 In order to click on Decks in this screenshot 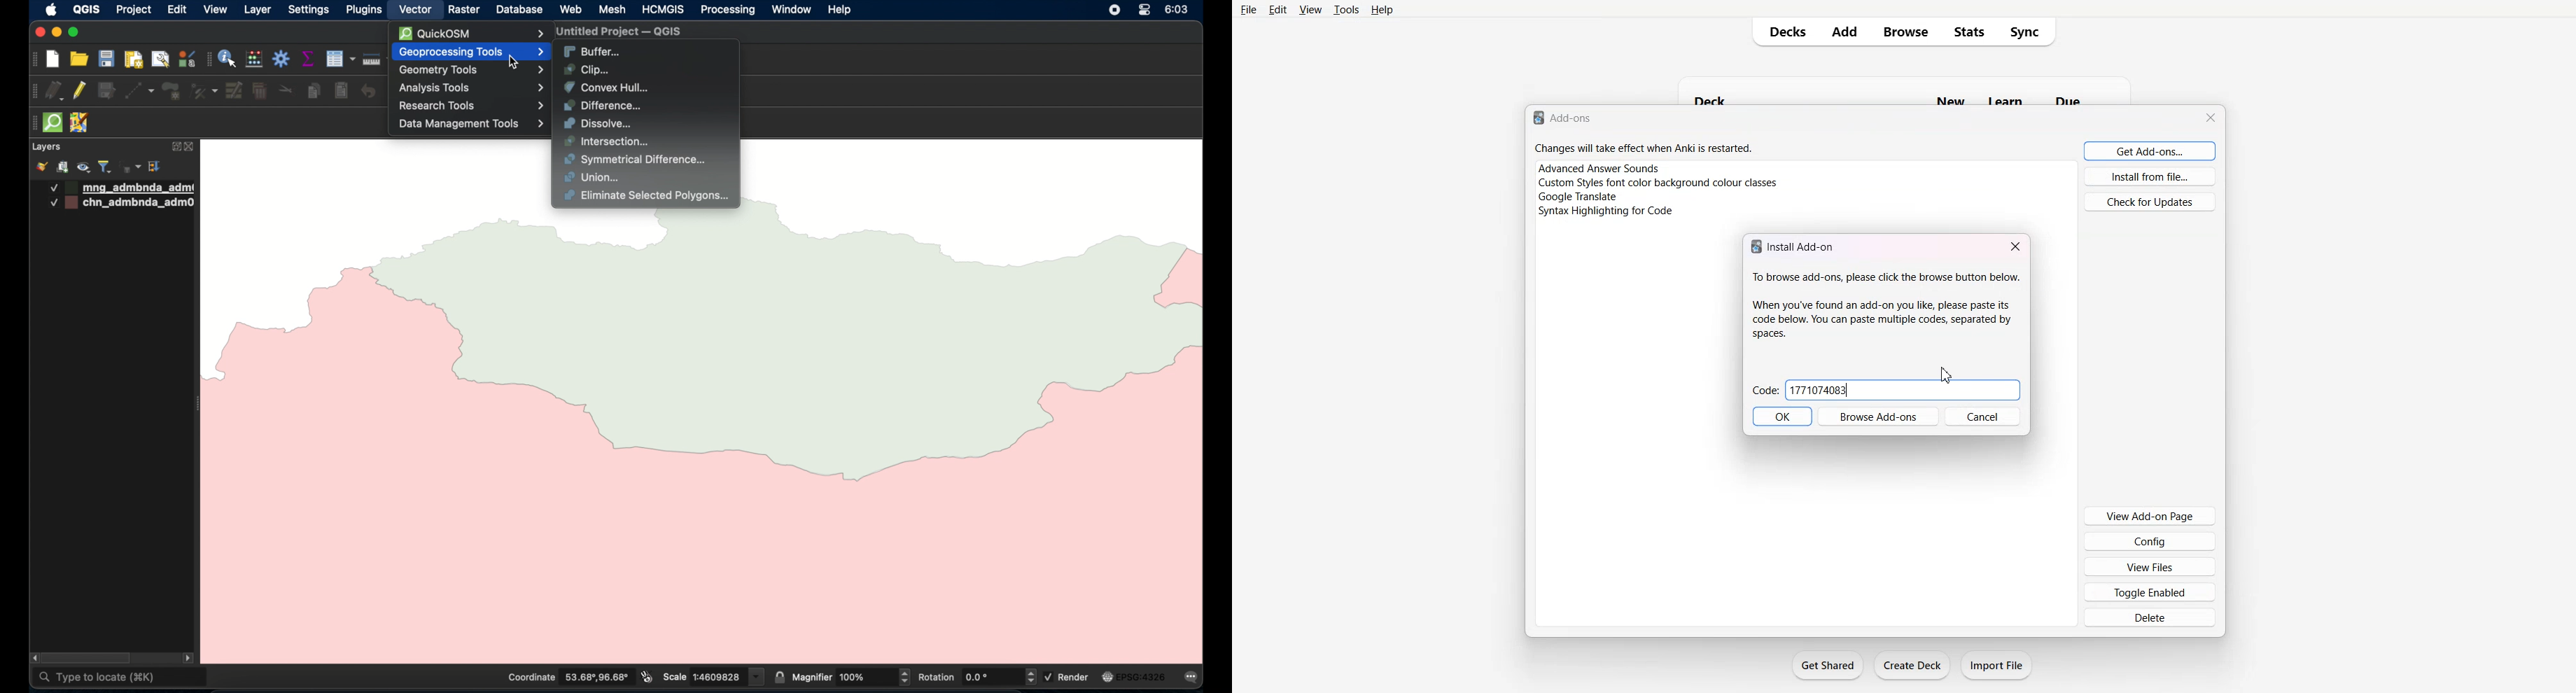, I will do `click(1783, 32)`.